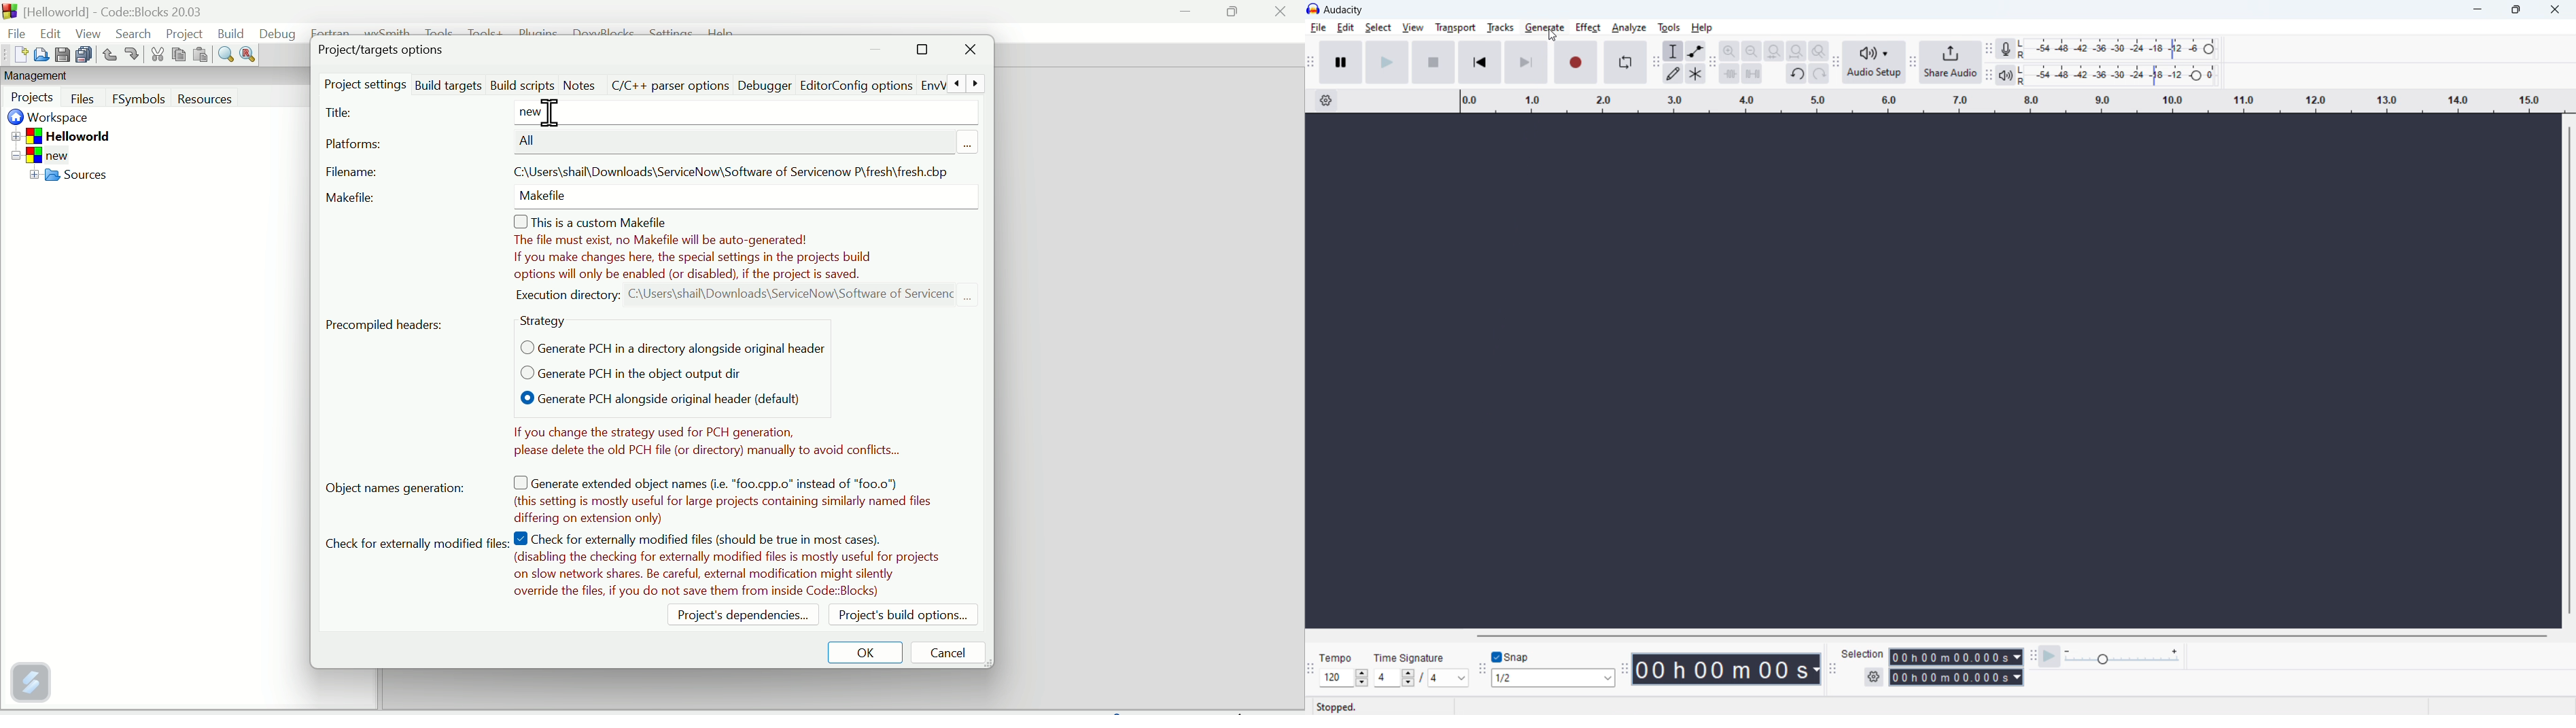 This screenshot has height=728, width=2576. Describe the element at coordinates (86, 33) in the screenshot. I see `View` at that location.